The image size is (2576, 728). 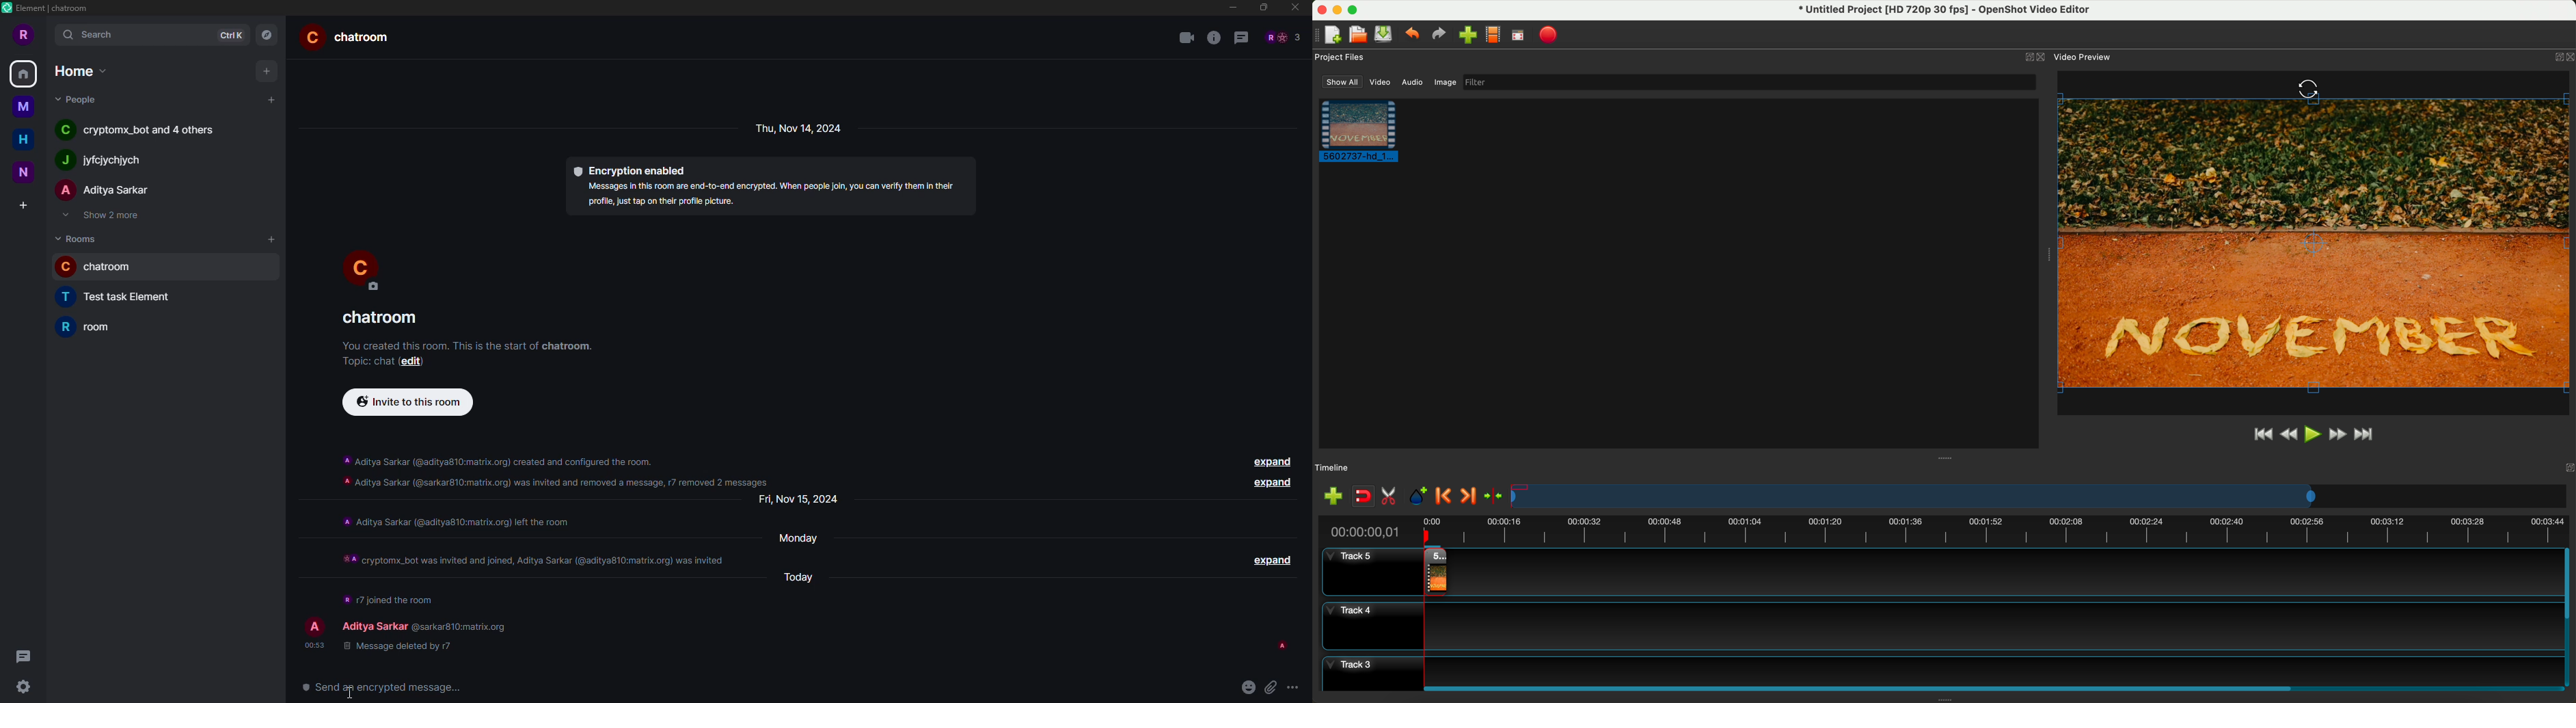 I want to click on disable snapping, so click(x=1364, y=497).